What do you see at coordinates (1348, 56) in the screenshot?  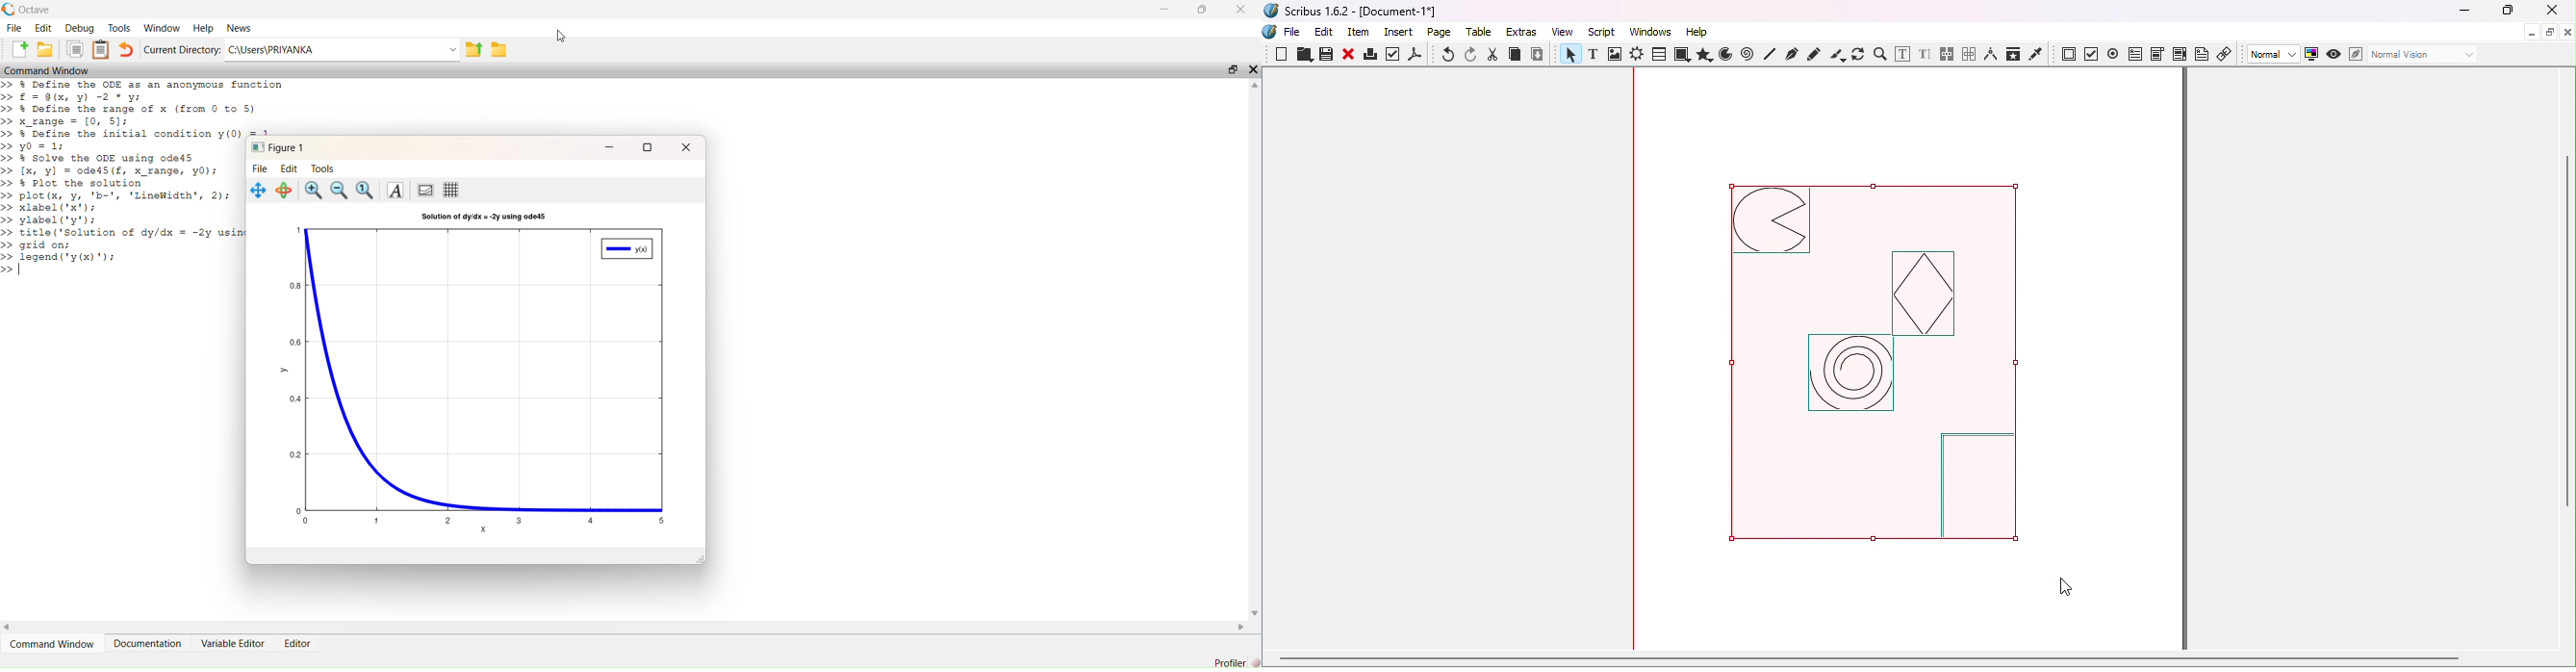 I see `Close` at bounding box center [1348, 56].